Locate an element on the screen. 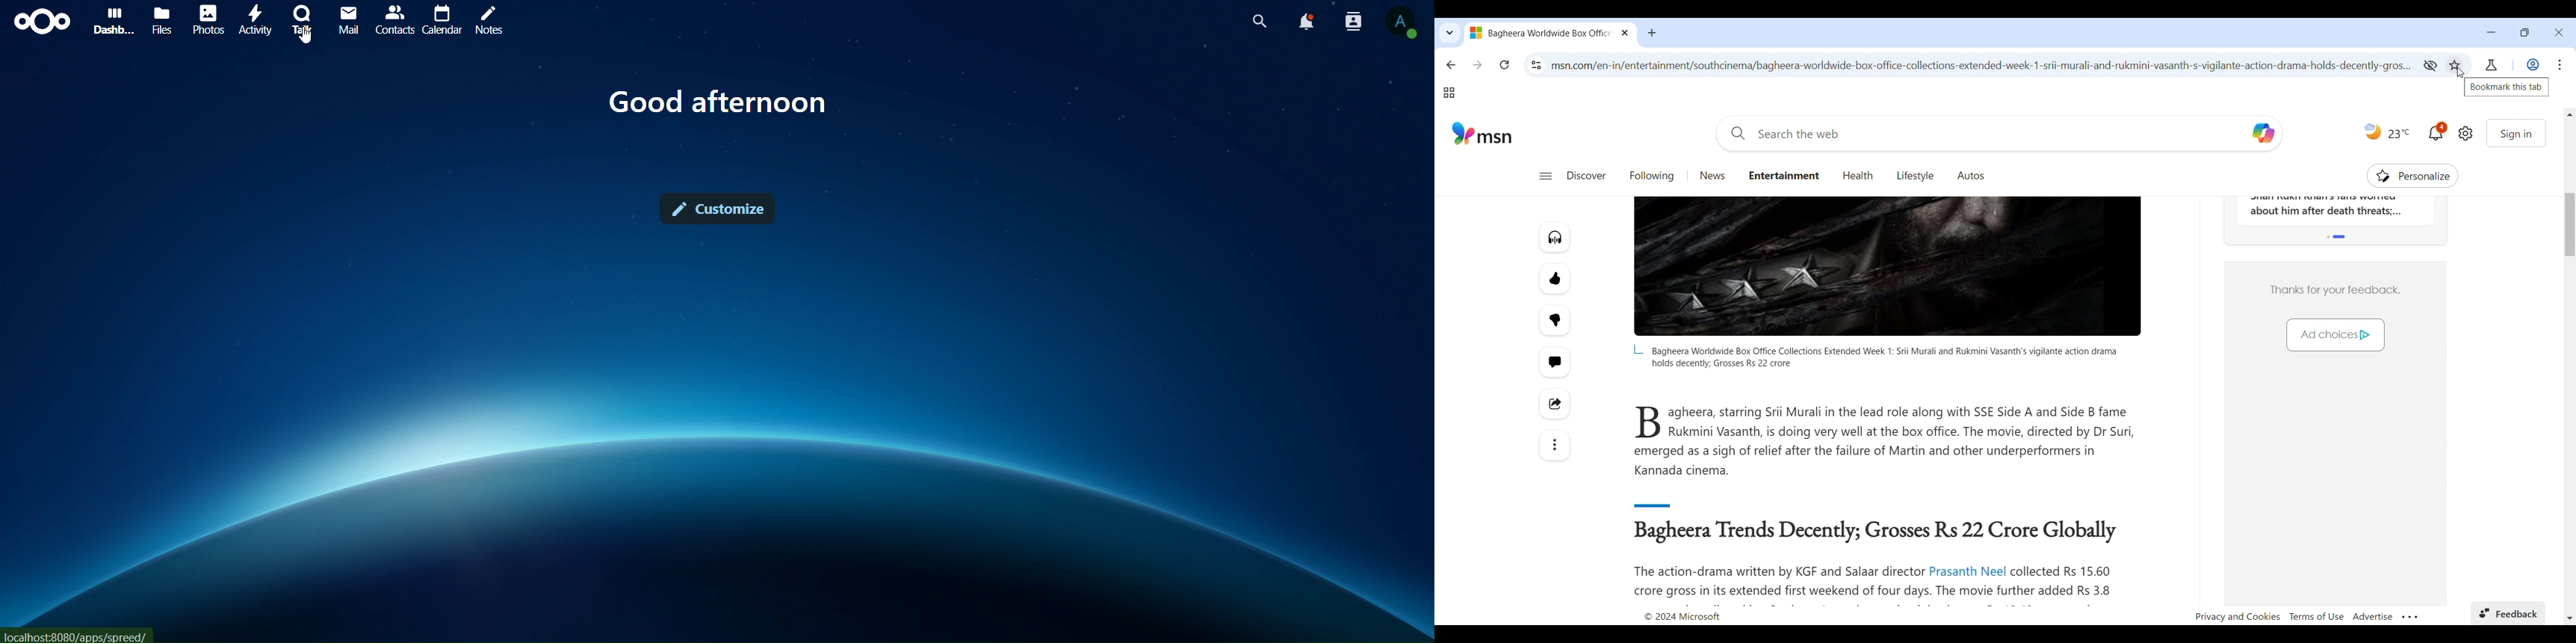  activity is located at coordinates (258, 22).